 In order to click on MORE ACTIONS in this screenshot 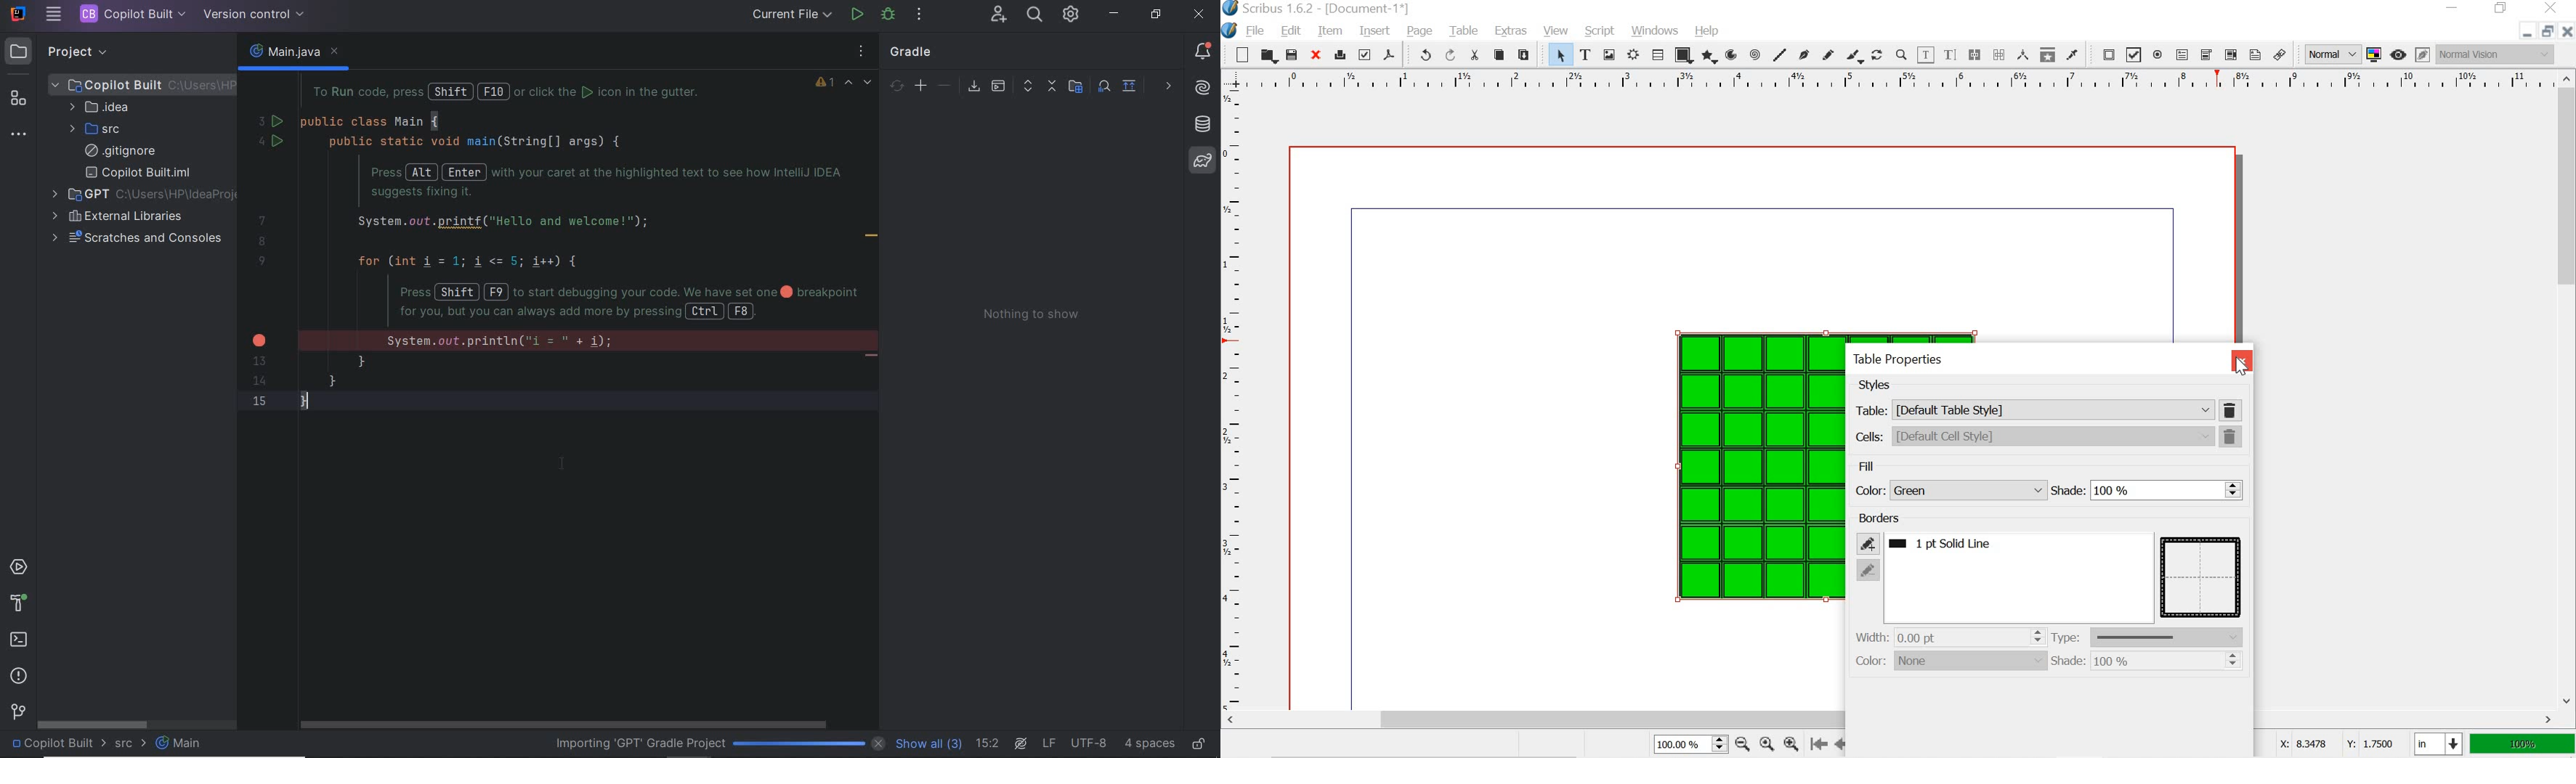, I will do `click(919, 16)`.